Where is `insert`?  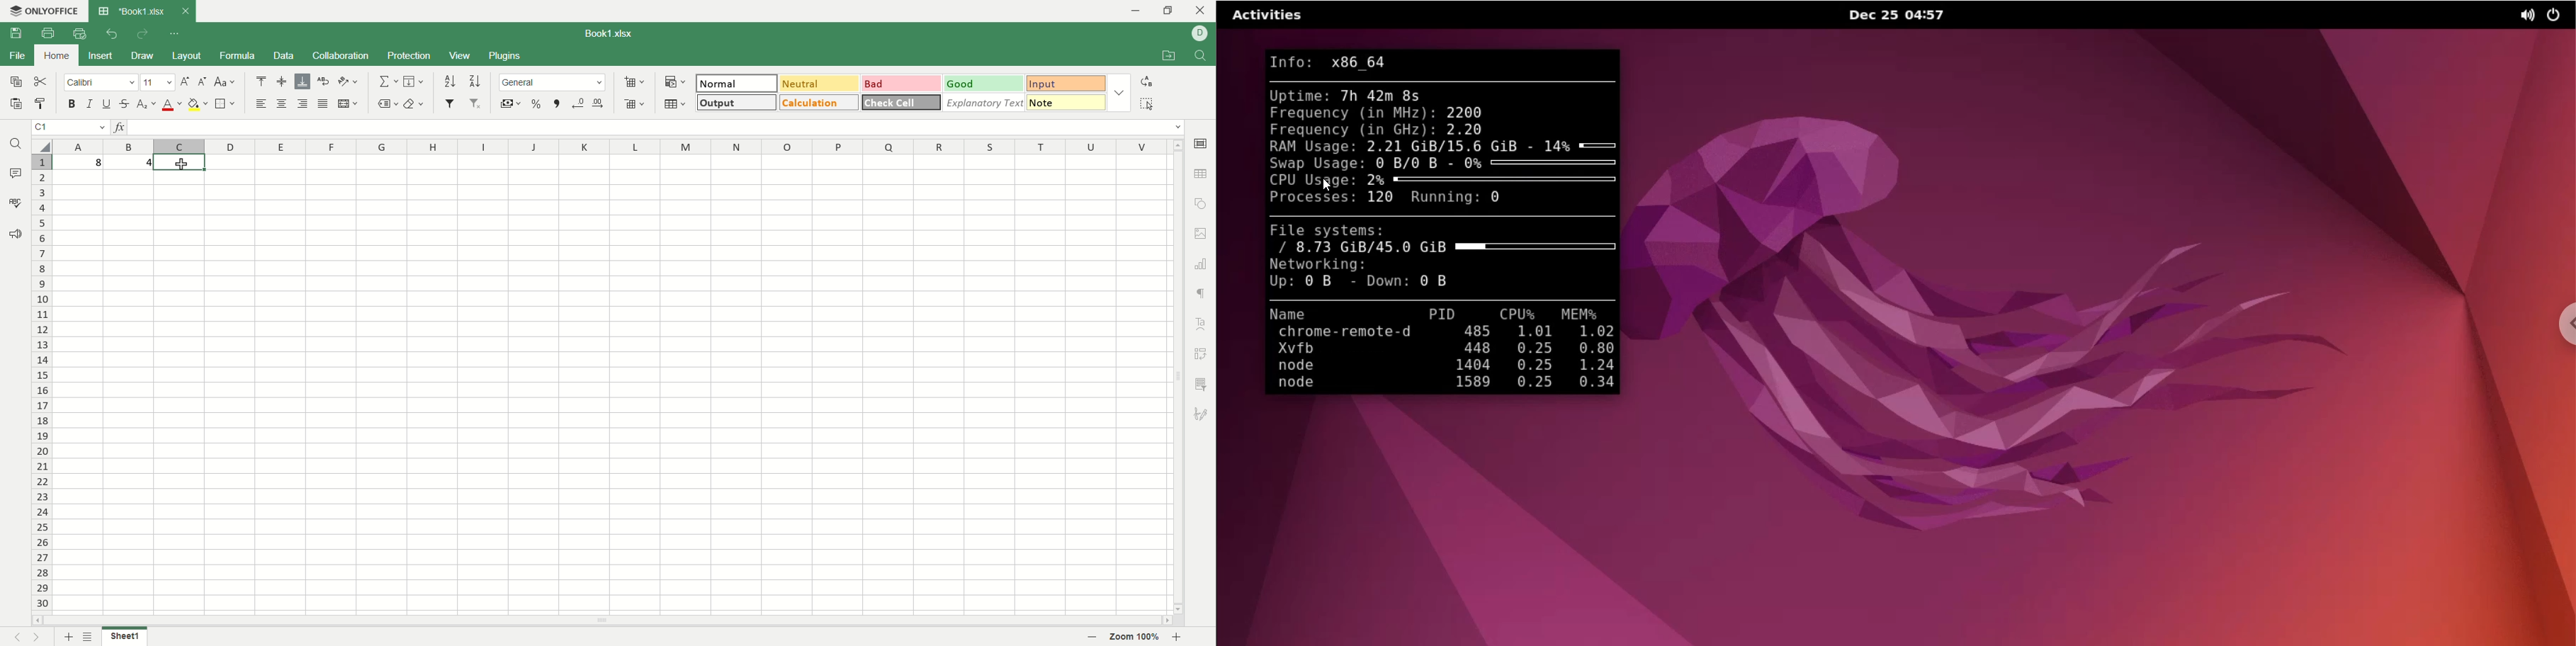
insert is located at coordinates (99, 56).